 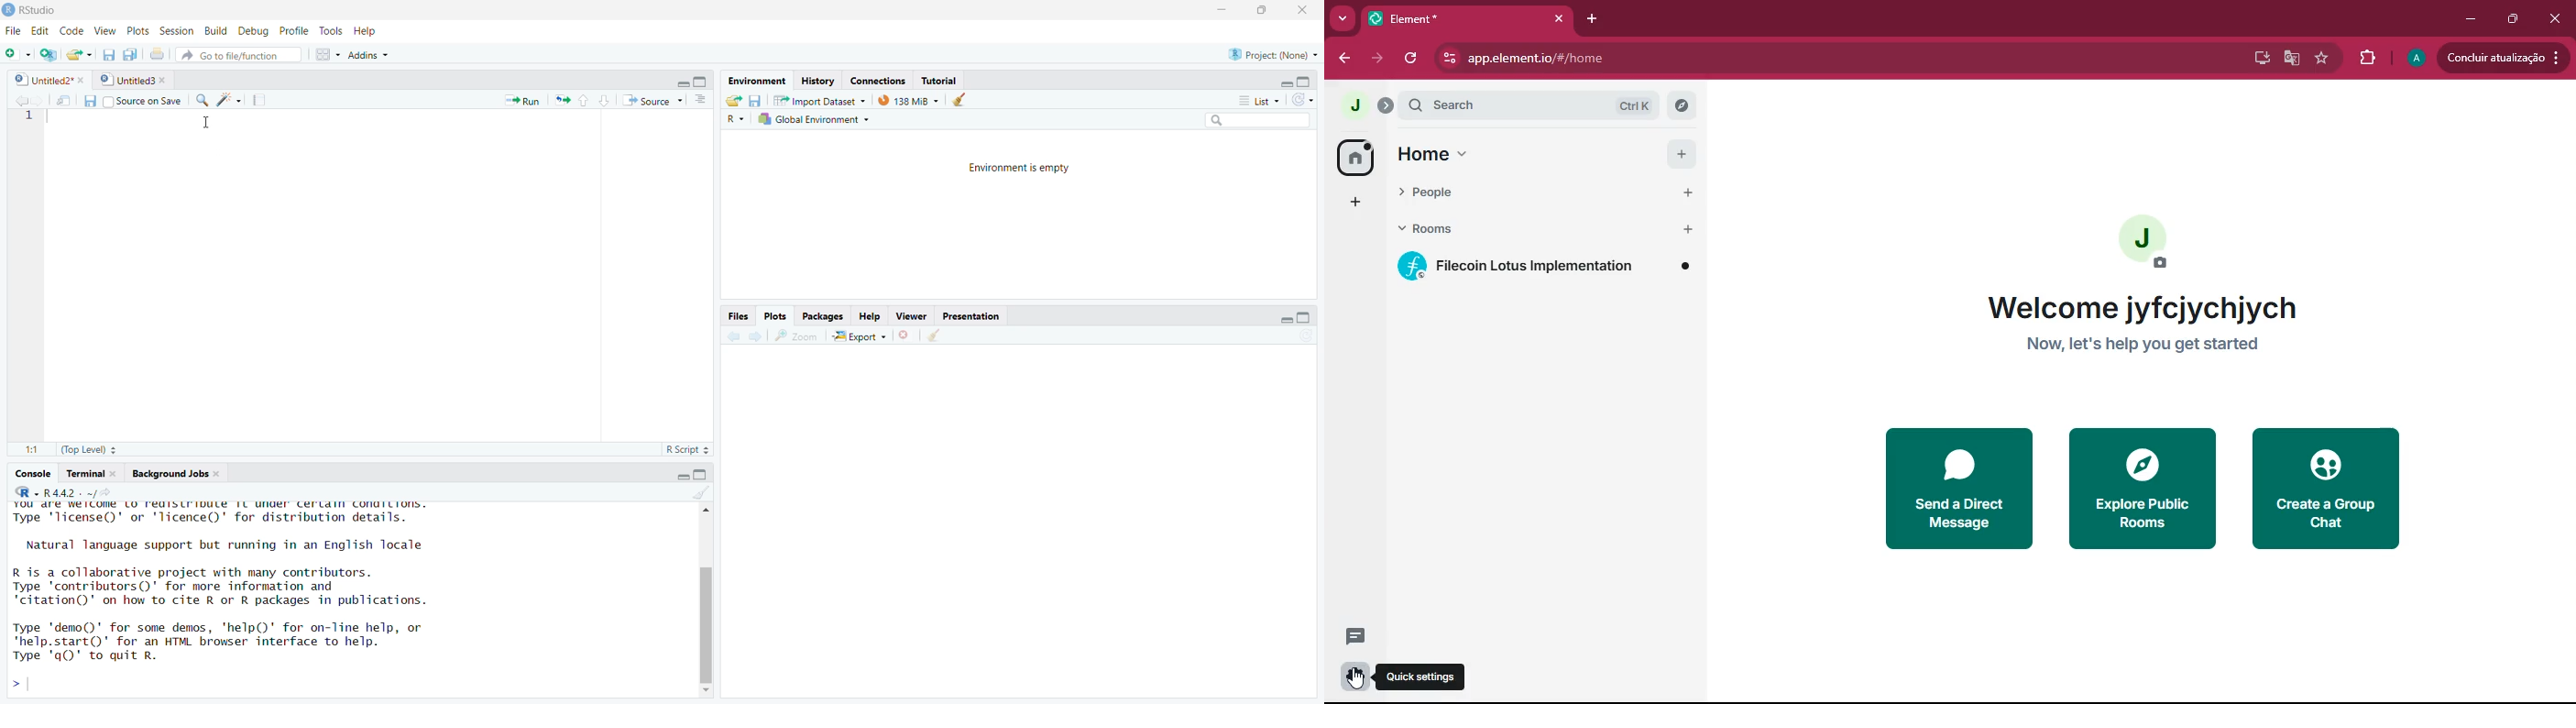 What do you see at coordinates (742, 336) in the screenshot?
I see `forward /backward` at bounding box center [742, 336].